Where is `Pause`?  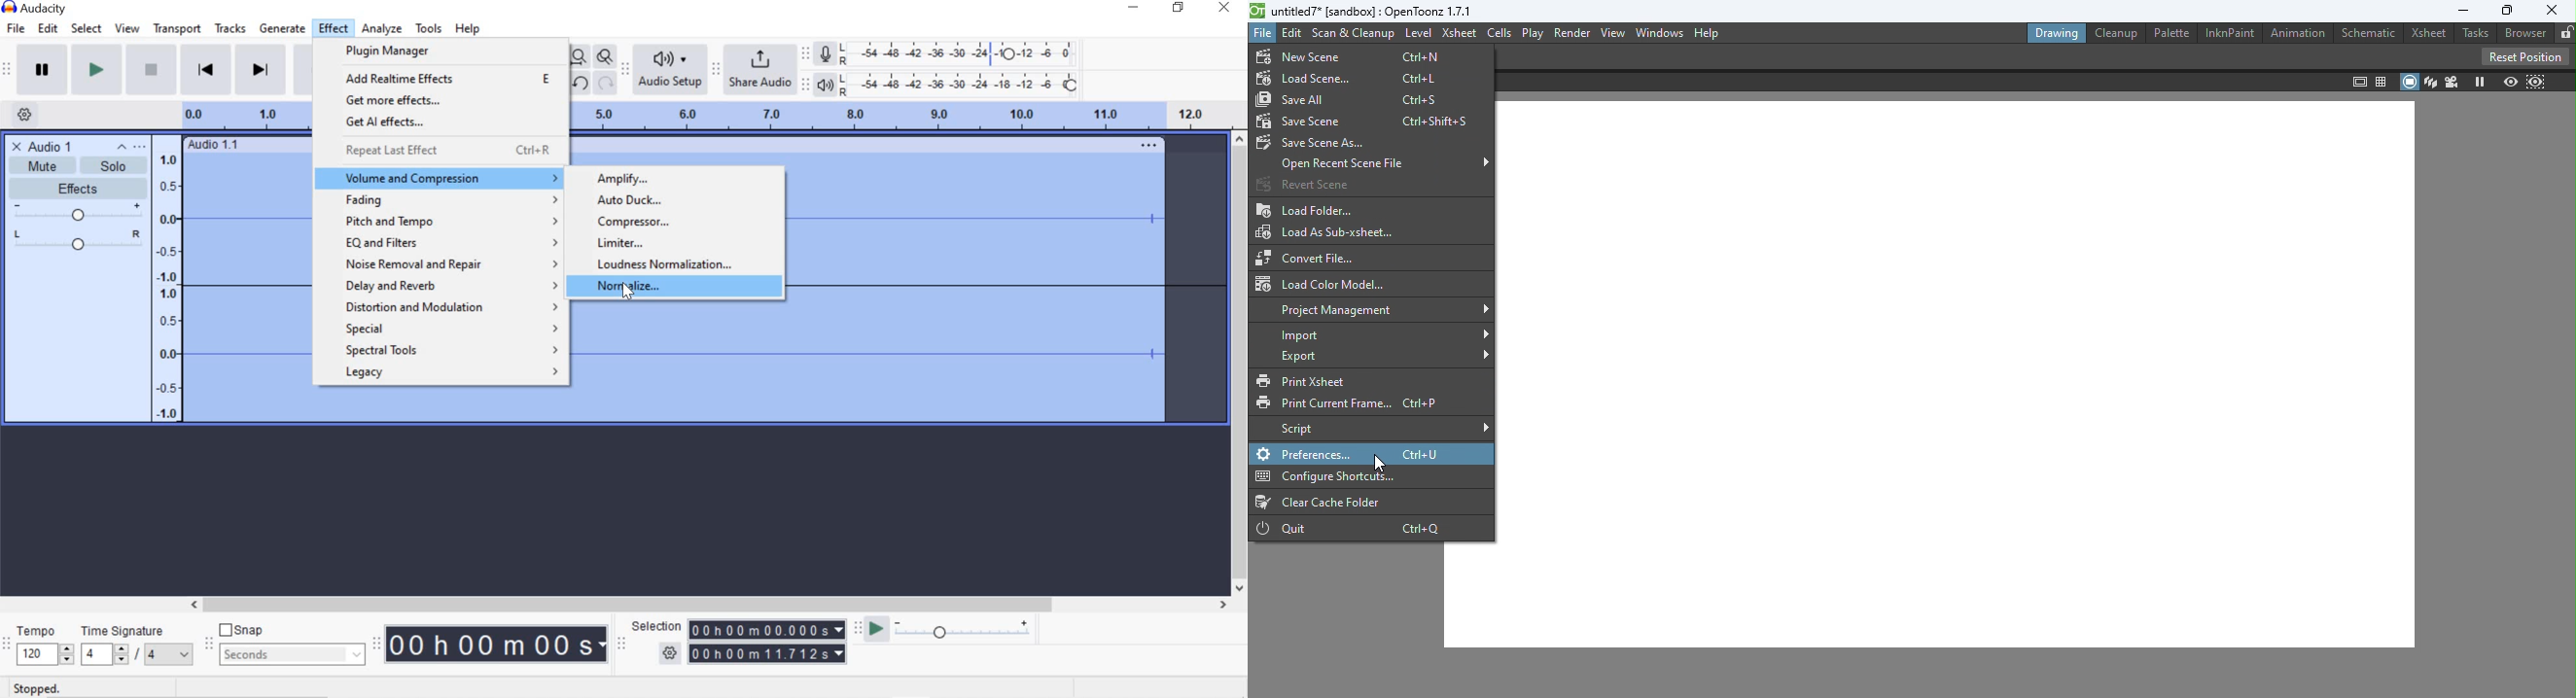 Pause is located at coordinates (43, 70).